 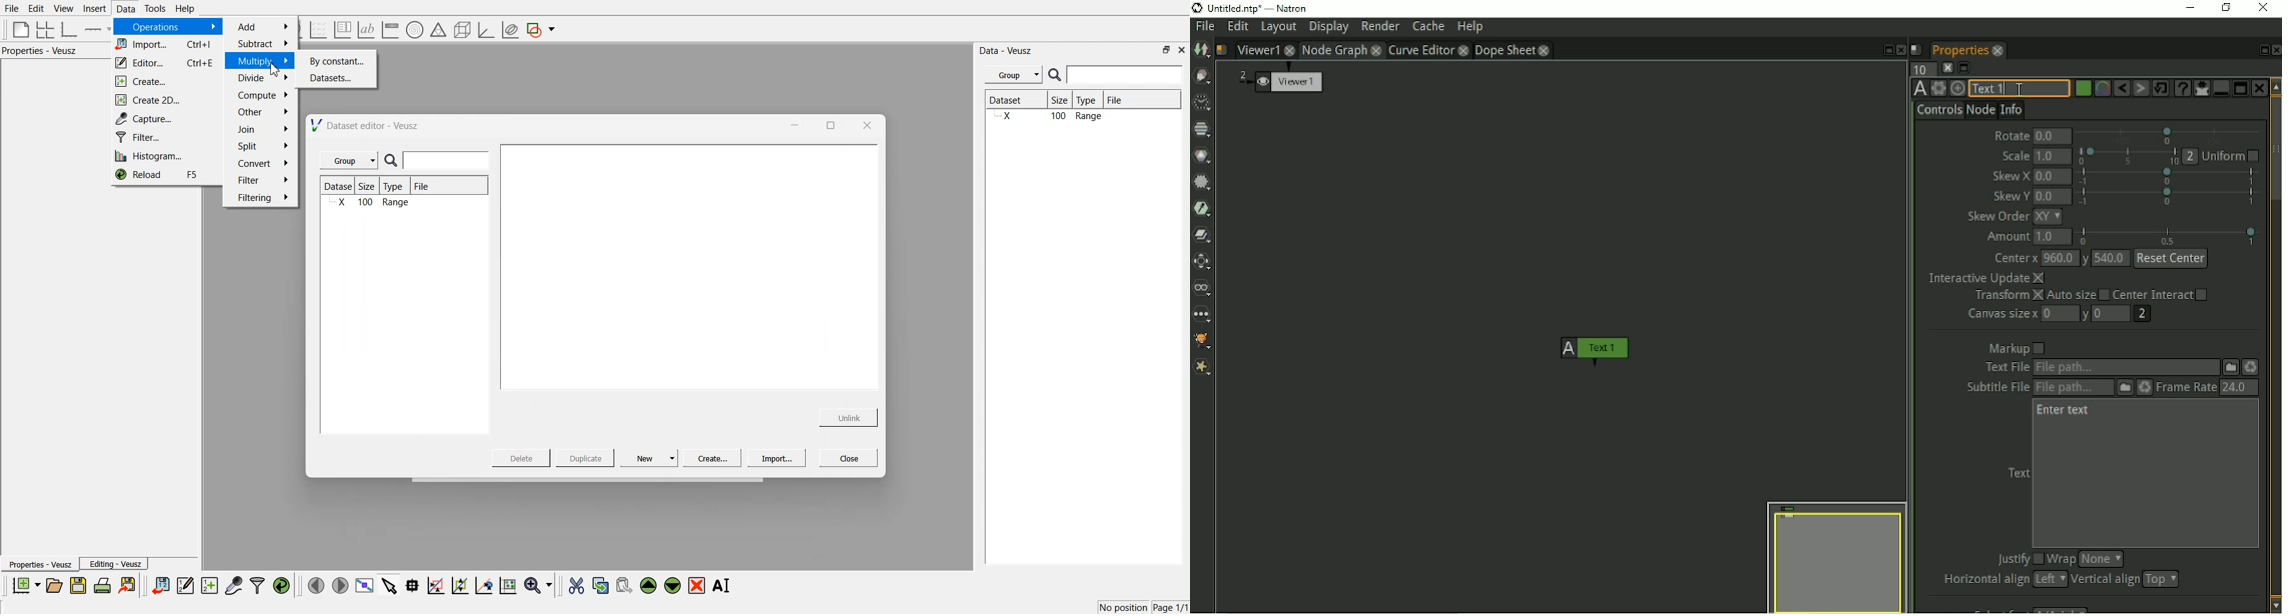 What do you see at coordinates (262, 78) in the screenshot?
I see `Divide` at bounding box center [262, 78].